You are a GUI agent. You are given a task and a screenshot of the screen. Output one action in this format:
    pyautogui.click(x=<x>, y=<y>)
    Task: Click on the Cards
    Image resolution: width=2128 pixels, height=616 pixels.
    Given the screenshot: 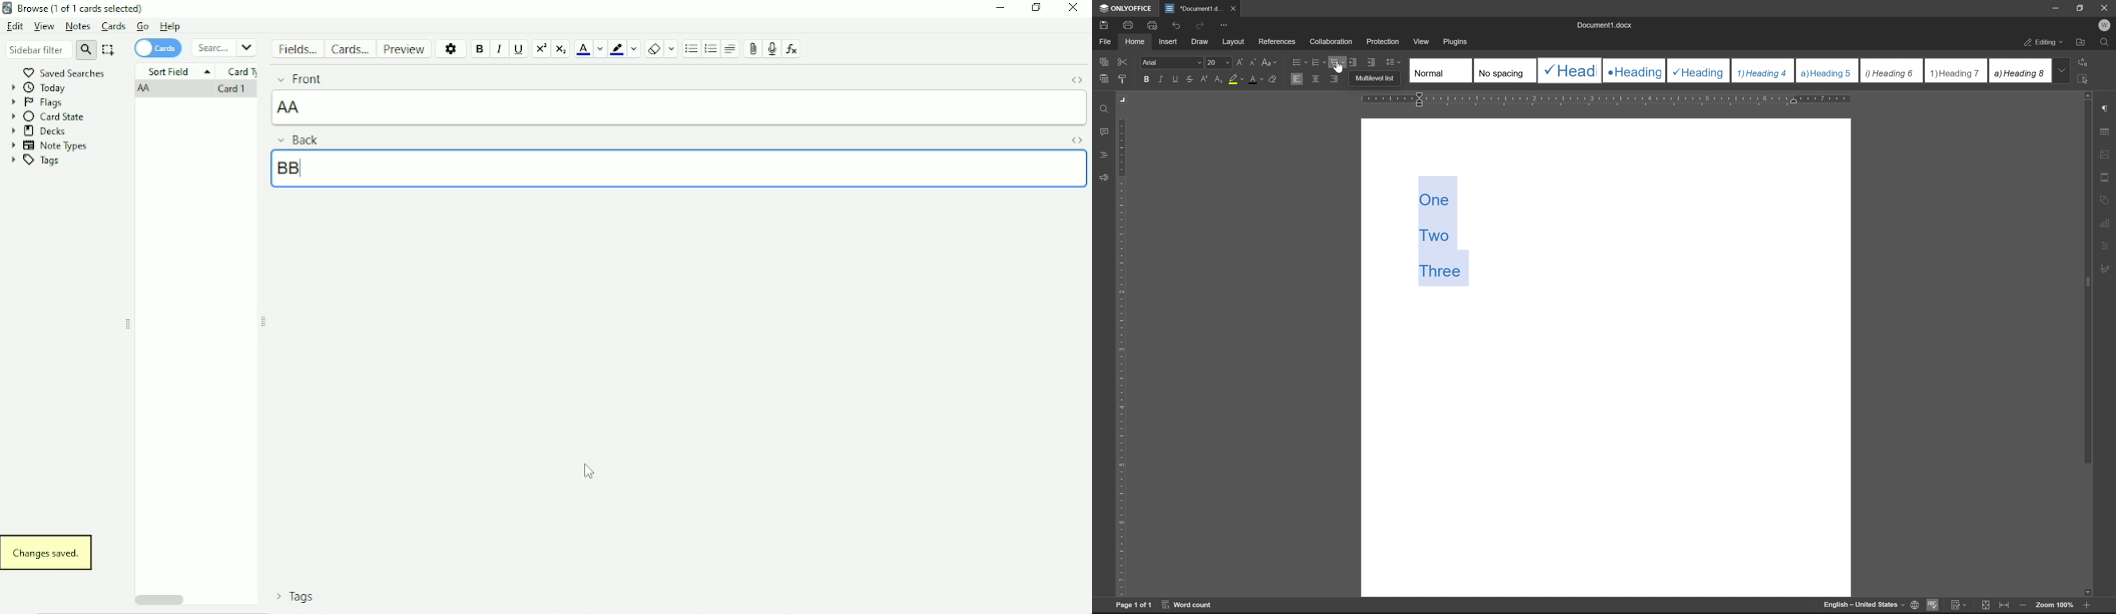 What is the action you would take?
    pyautogui.click(x=115, y=26)
    